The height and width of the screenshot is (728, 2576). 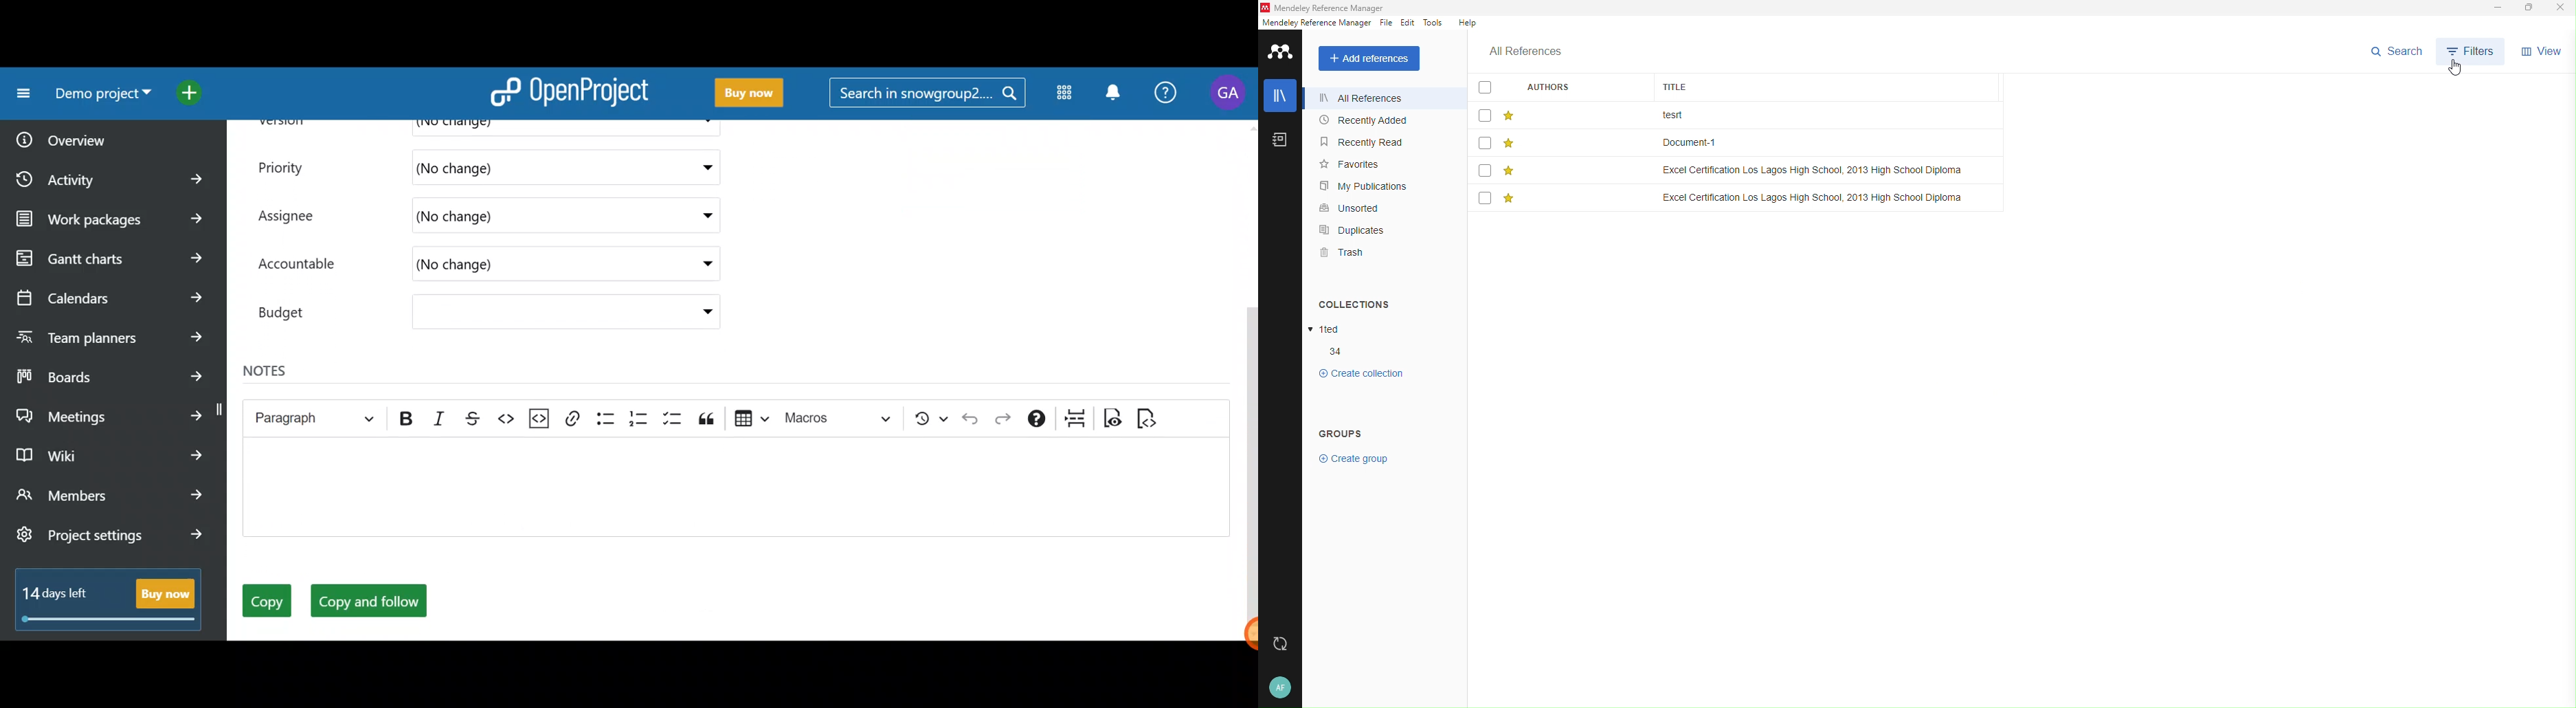 I want to click on (No change), so click(x=531, y=264).